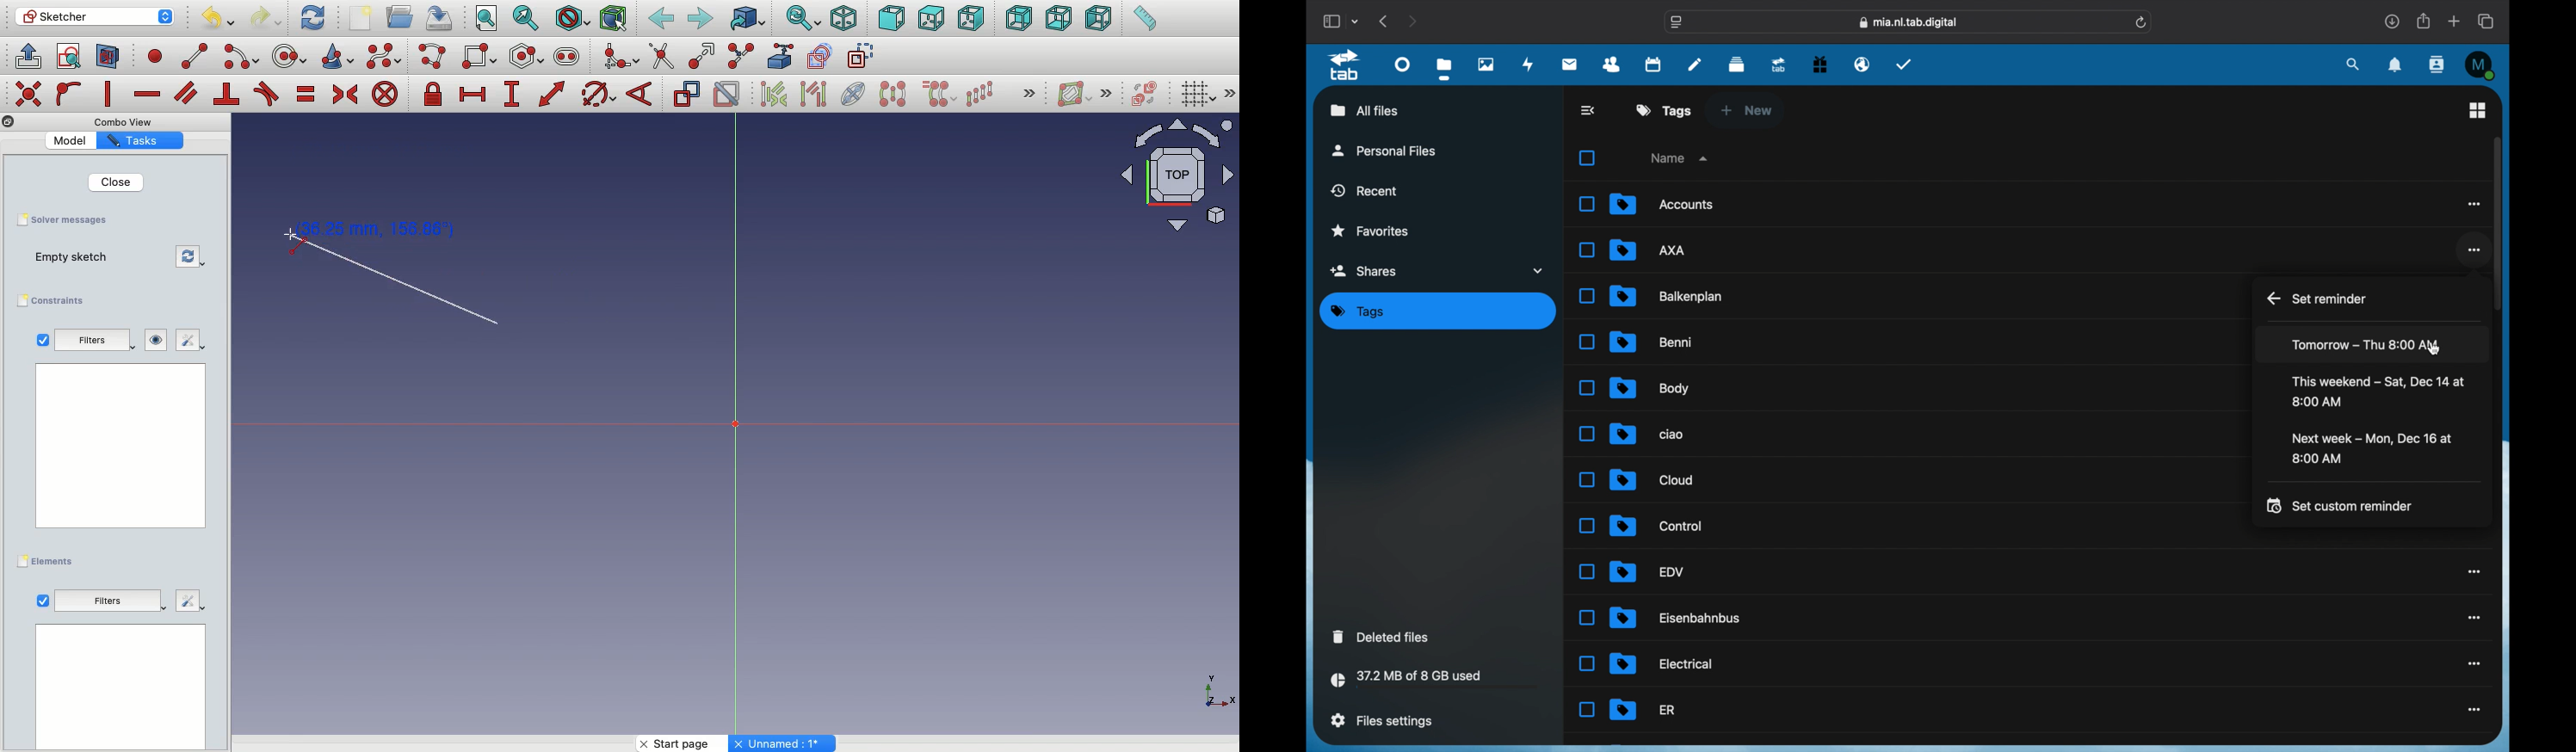  Describe the element at coordinates (1737, 63) in the screenshot. I see `deck` at that location.